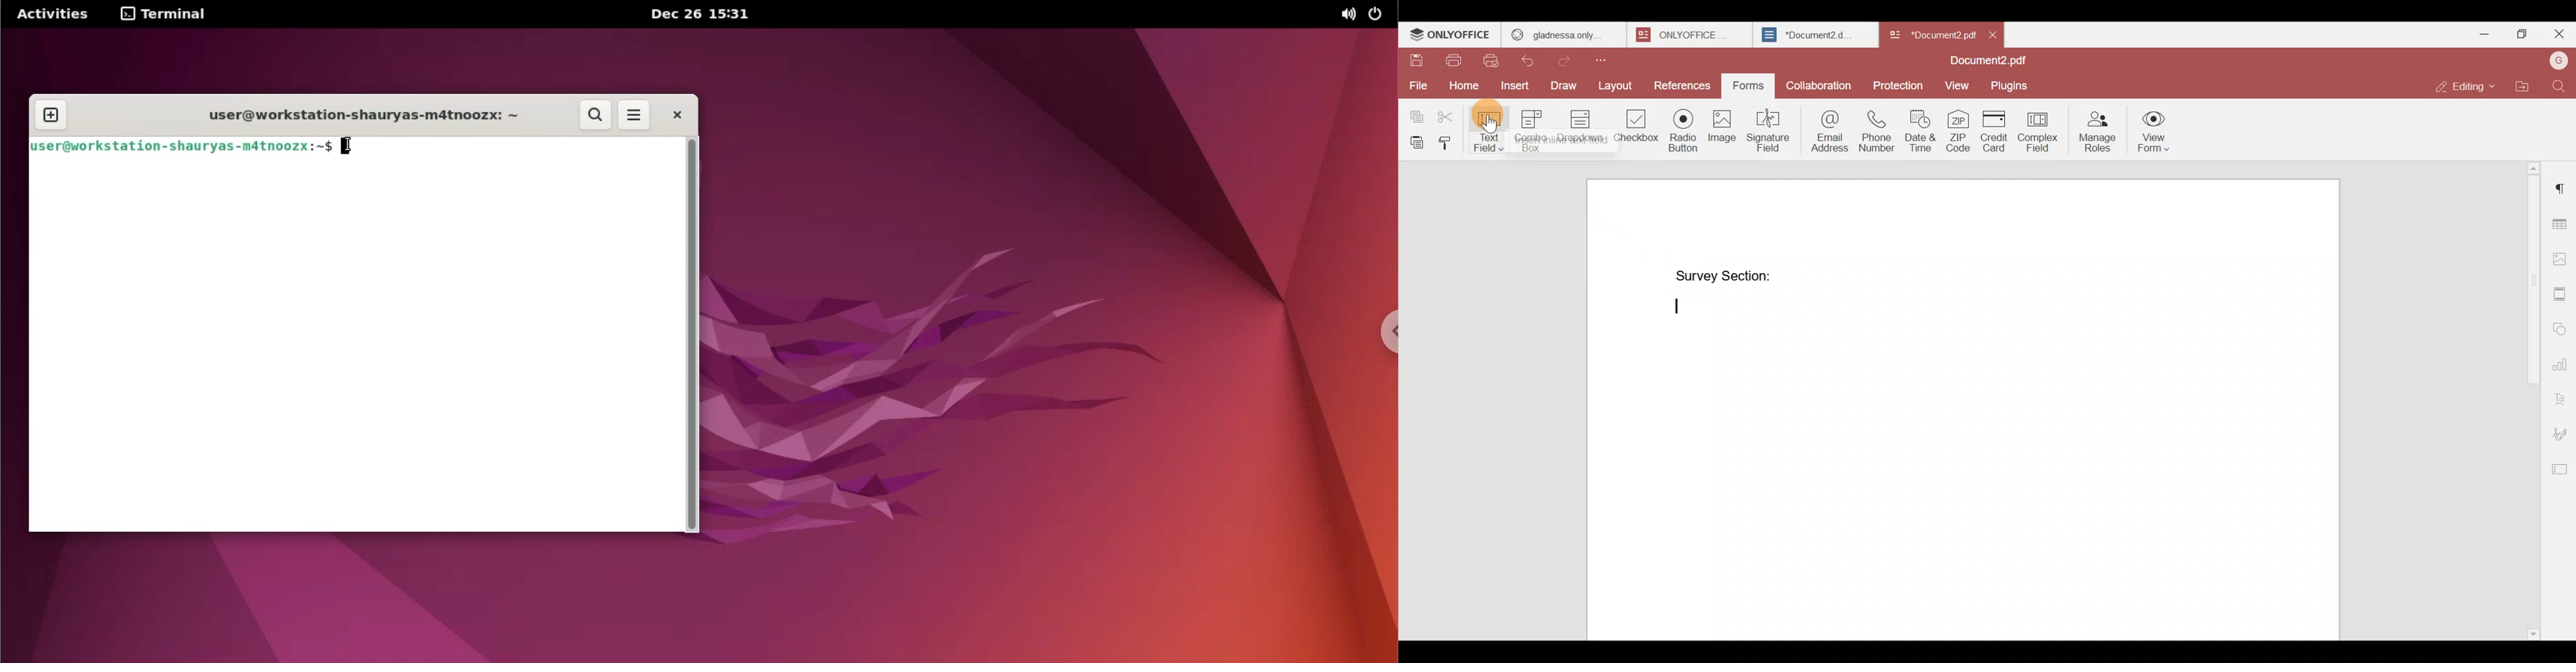  I want to click on Protection, so click(1899, 84).